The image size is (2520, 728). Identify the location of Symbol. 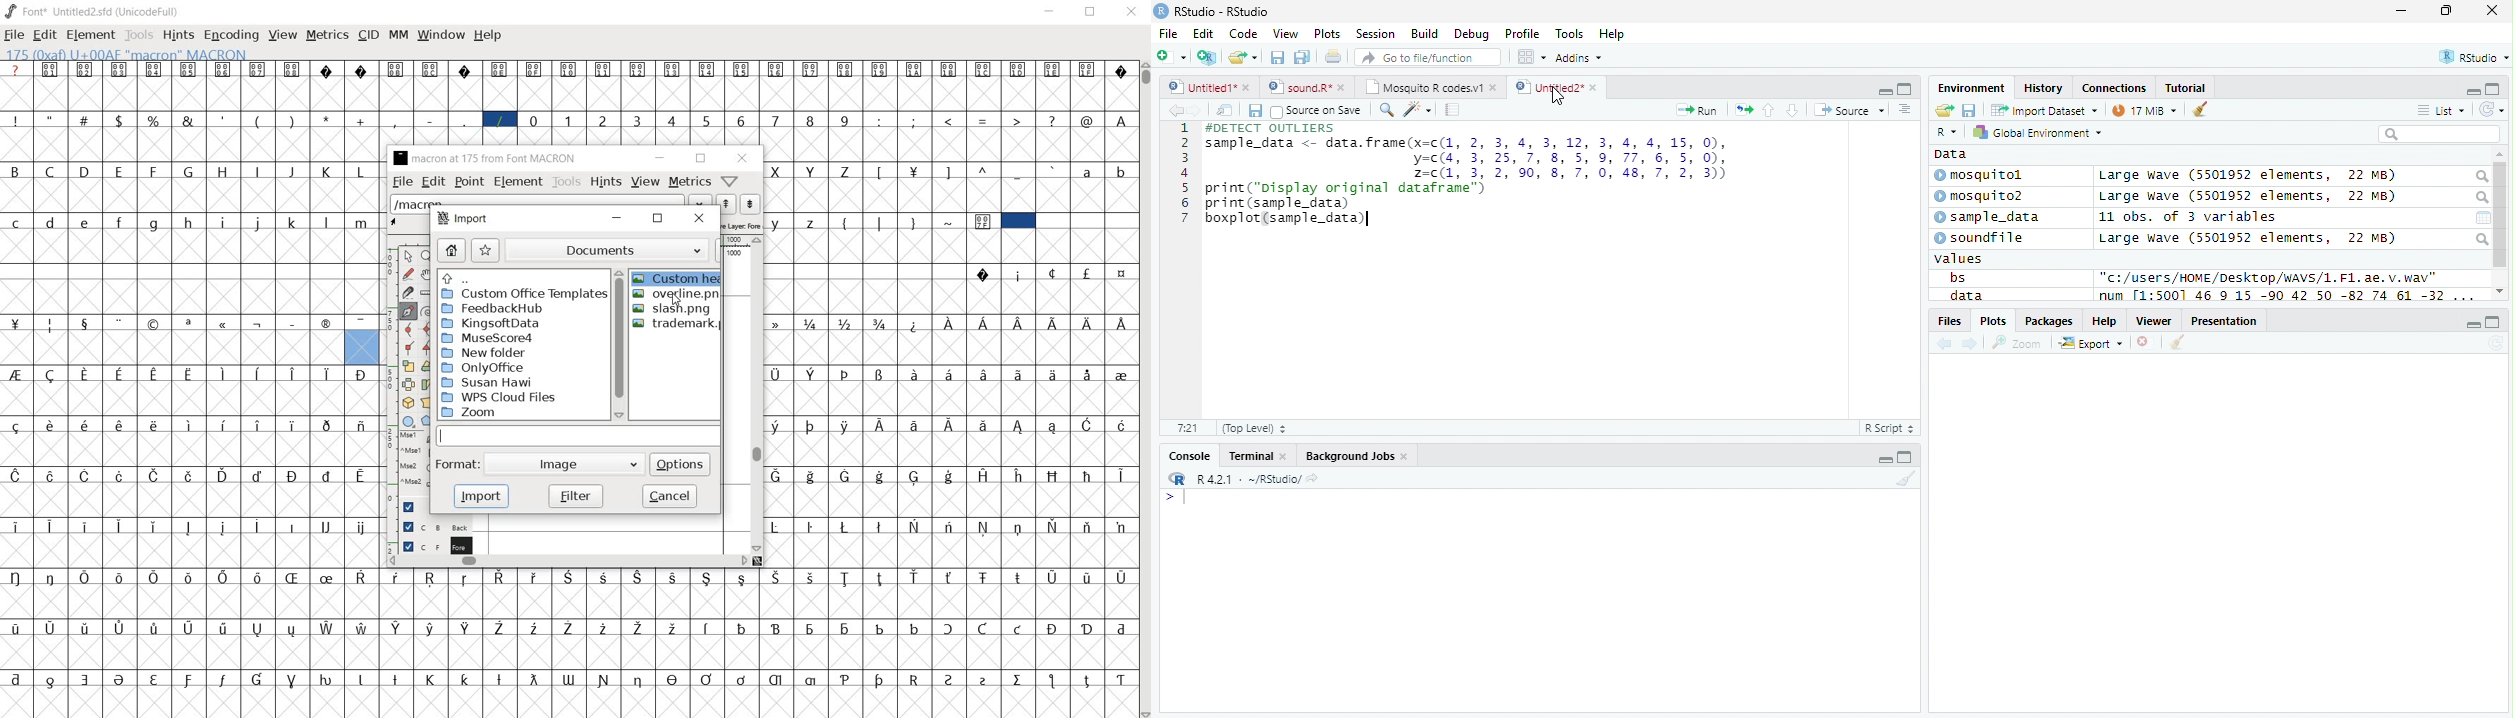
(52, 324).